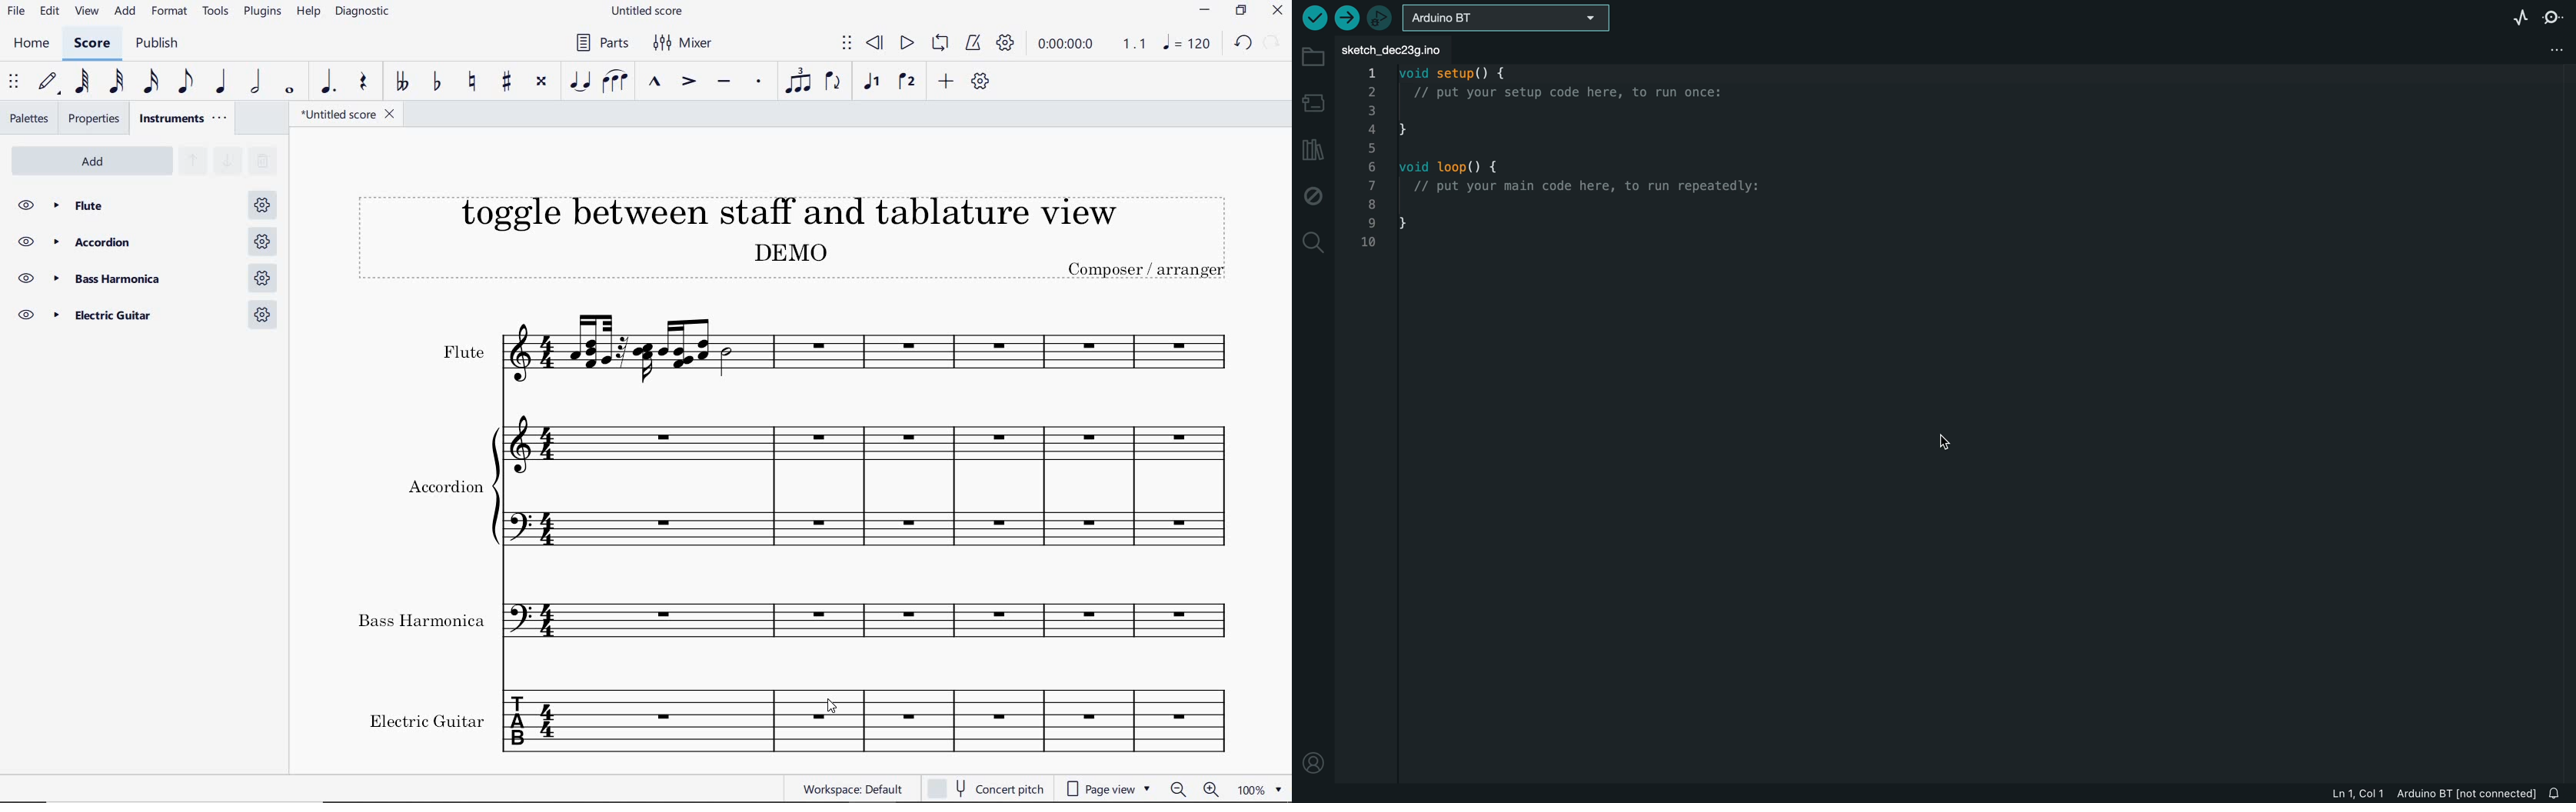 This screenshot has width=2576, height=812. What do you see at coordinates (1279, 12) in the screenshot?
I see `CLOSE ` at bounding box center [1279, 12].